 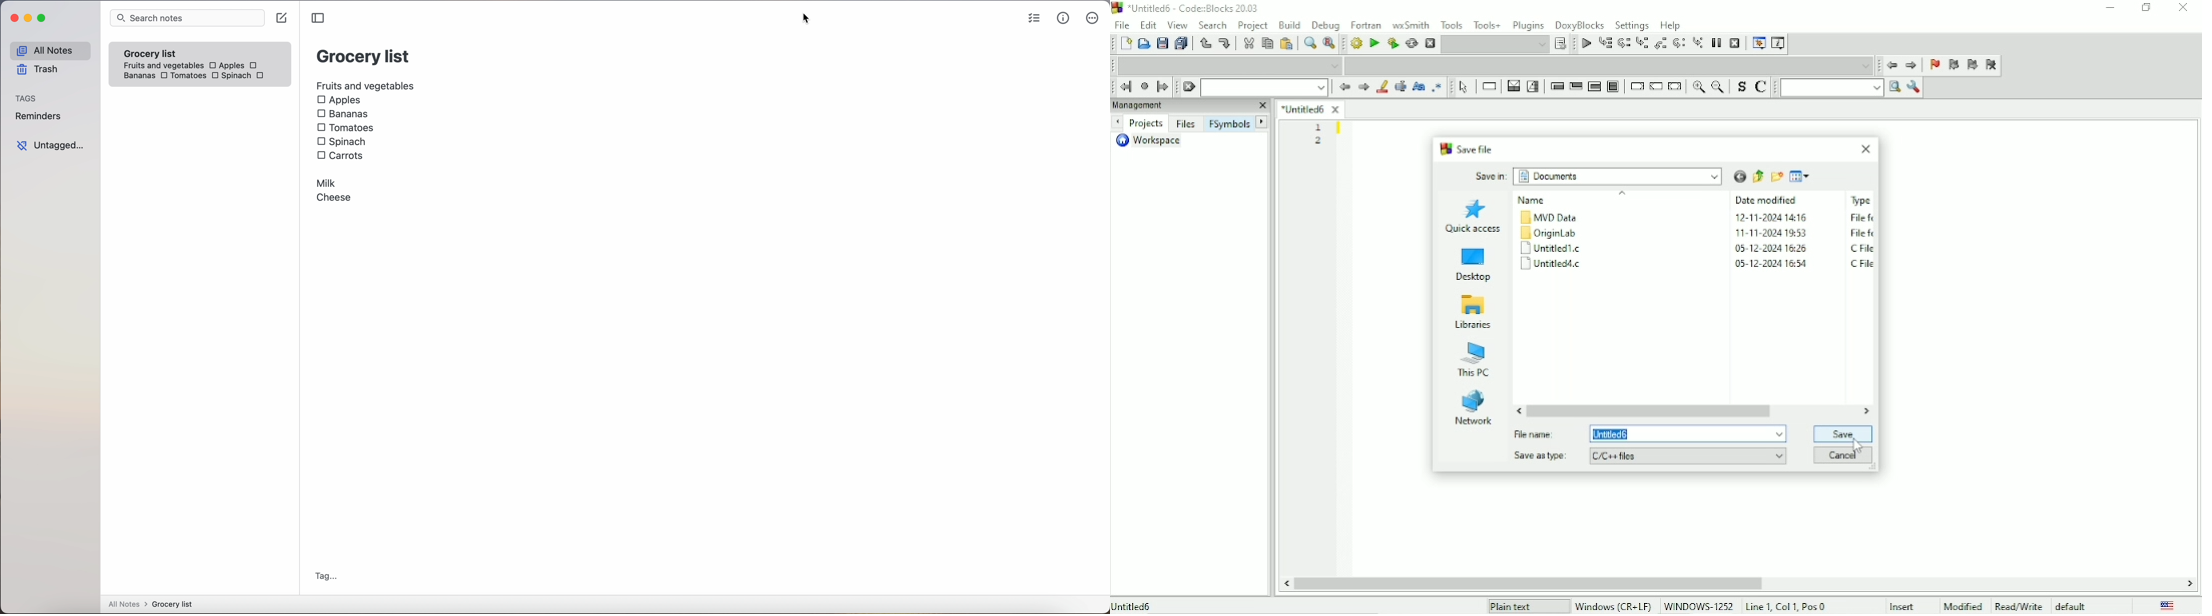 What do you see at coordinates (1656, 87) in the screenshot?
I see `Continue-instruction` at bounding box center [1656, 87].